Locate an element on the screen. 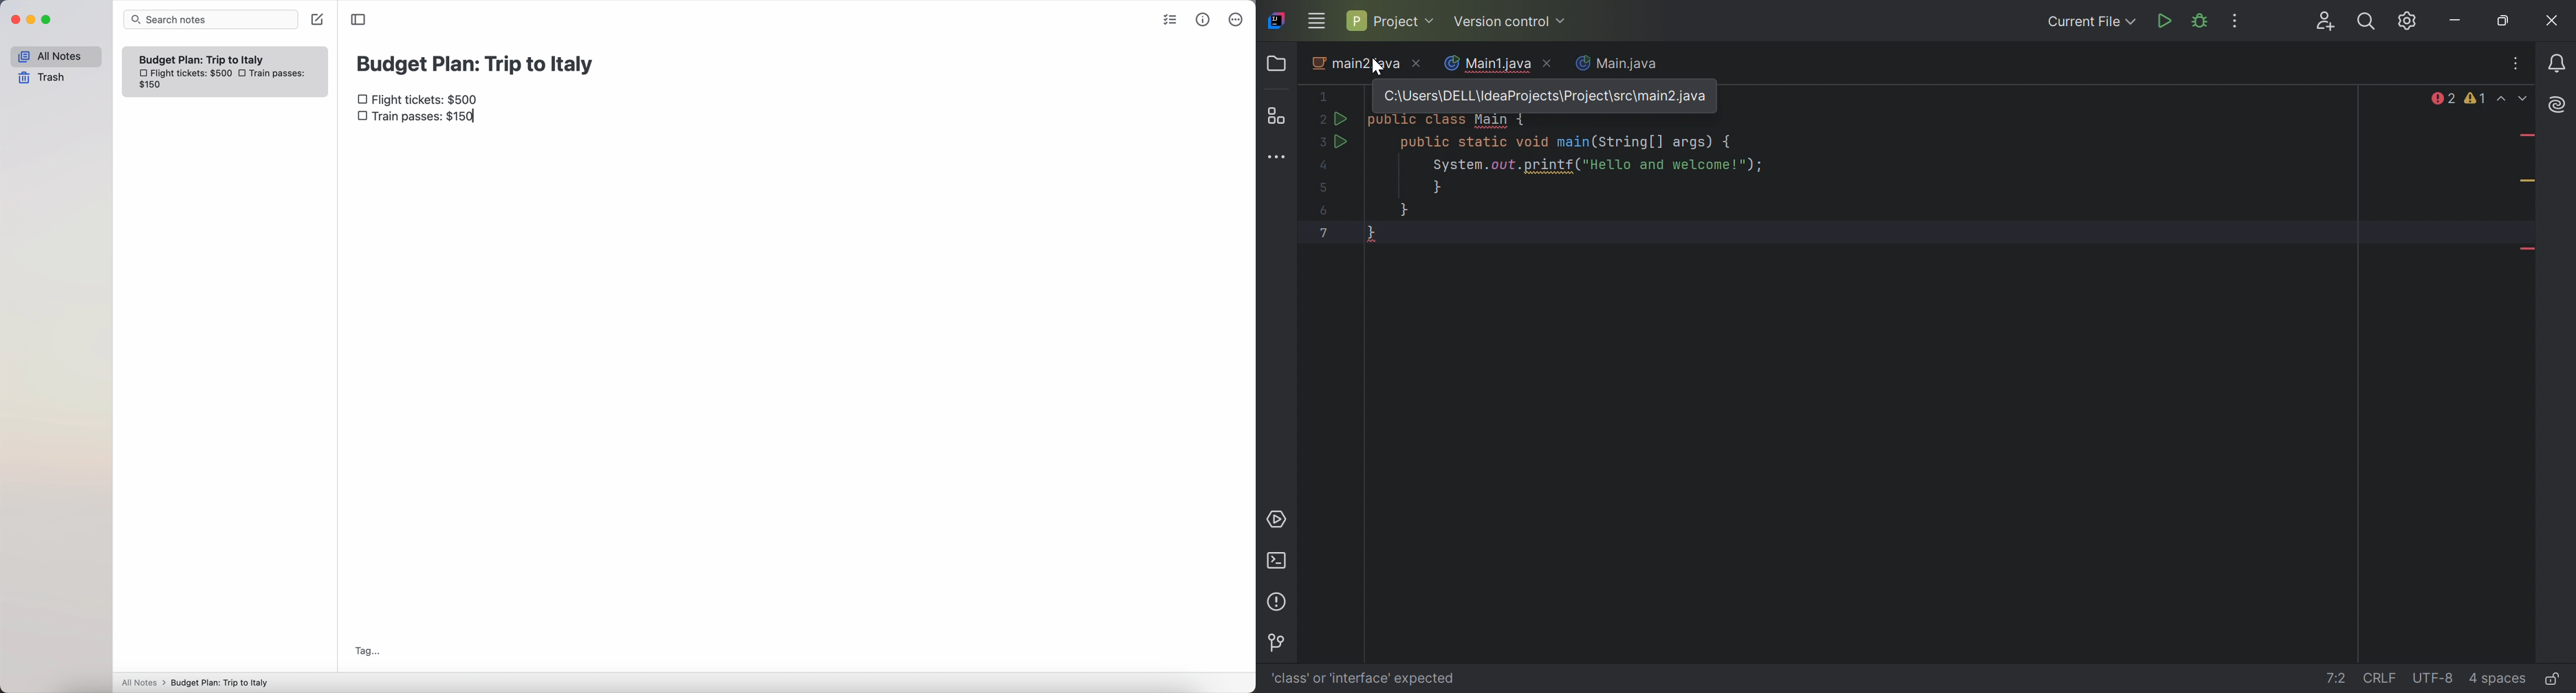 The image size is (2576, 700). Close is located at coordinates (2555, 21).